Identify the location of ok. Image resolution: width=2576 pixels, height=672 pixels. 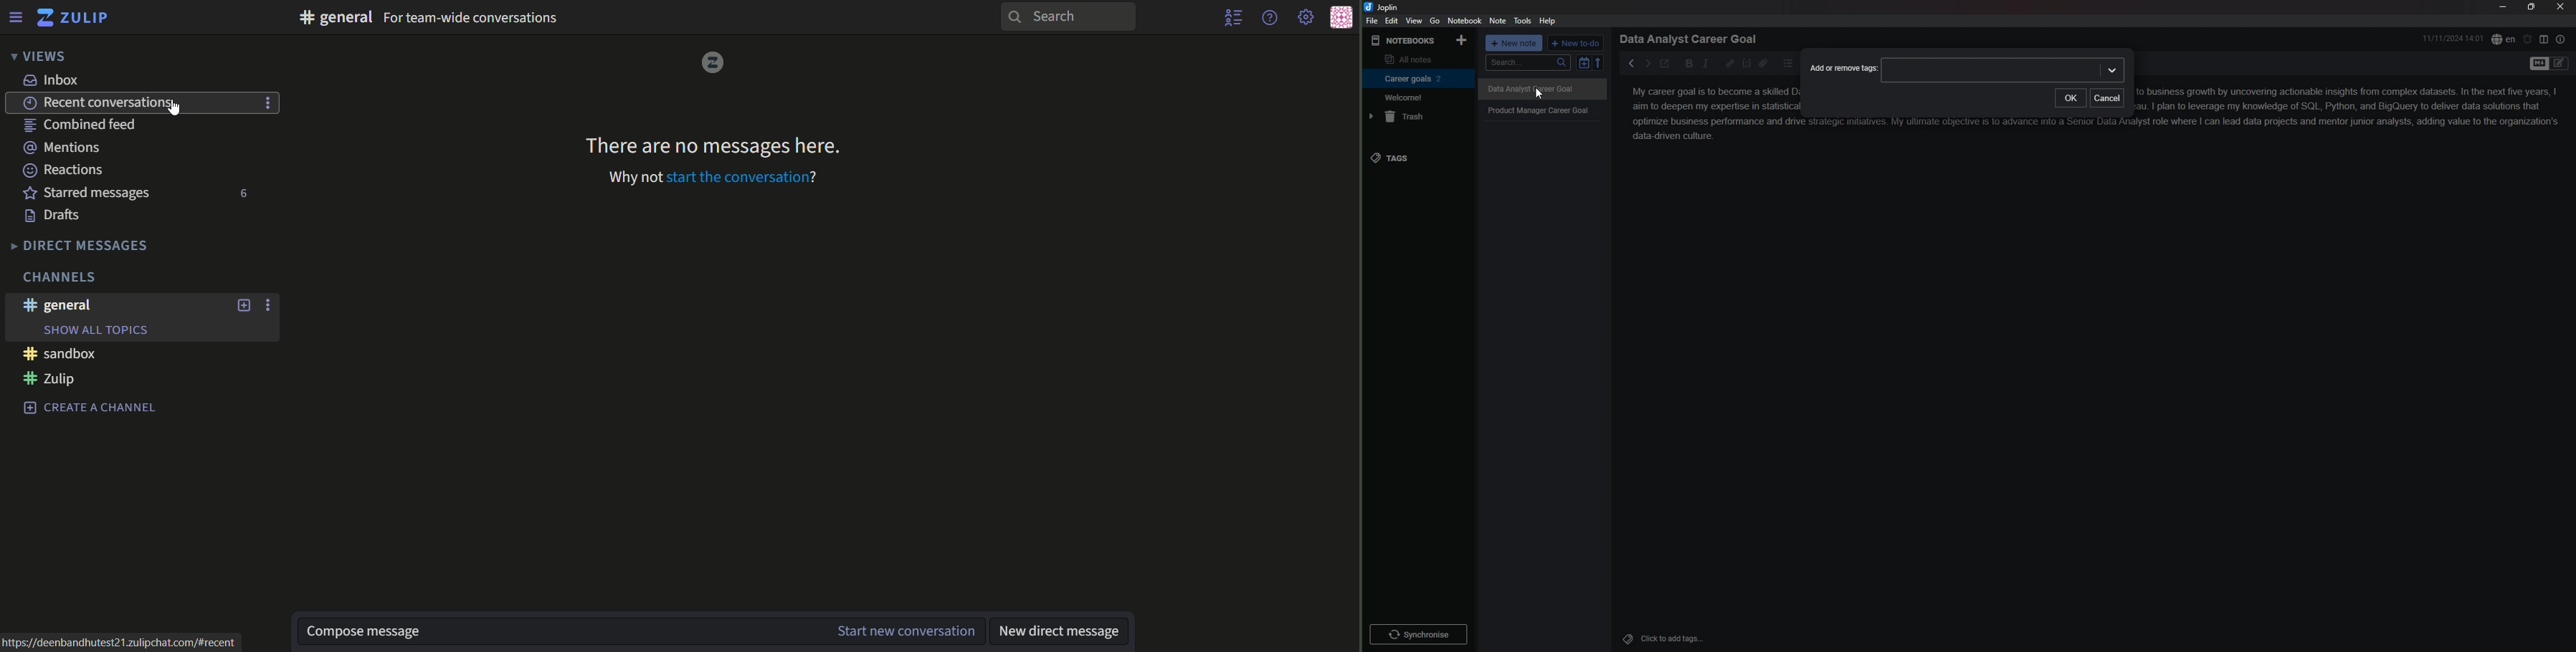
(2072, 98).